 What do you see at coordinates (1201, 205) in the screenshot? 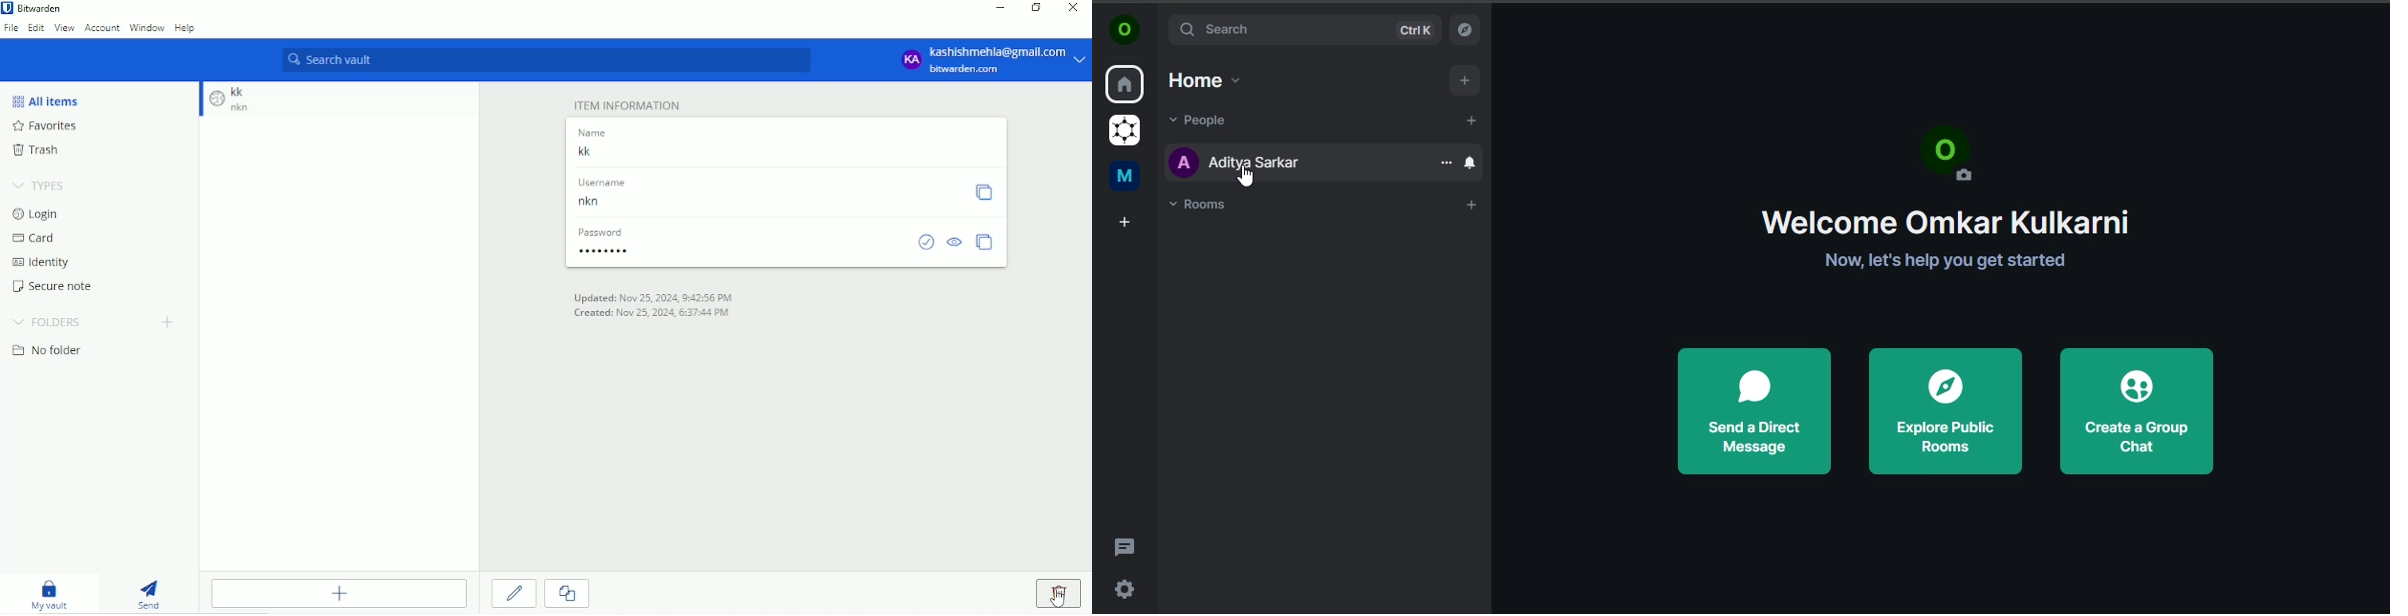
I see `rooms` at bounding box center [1201, 205].